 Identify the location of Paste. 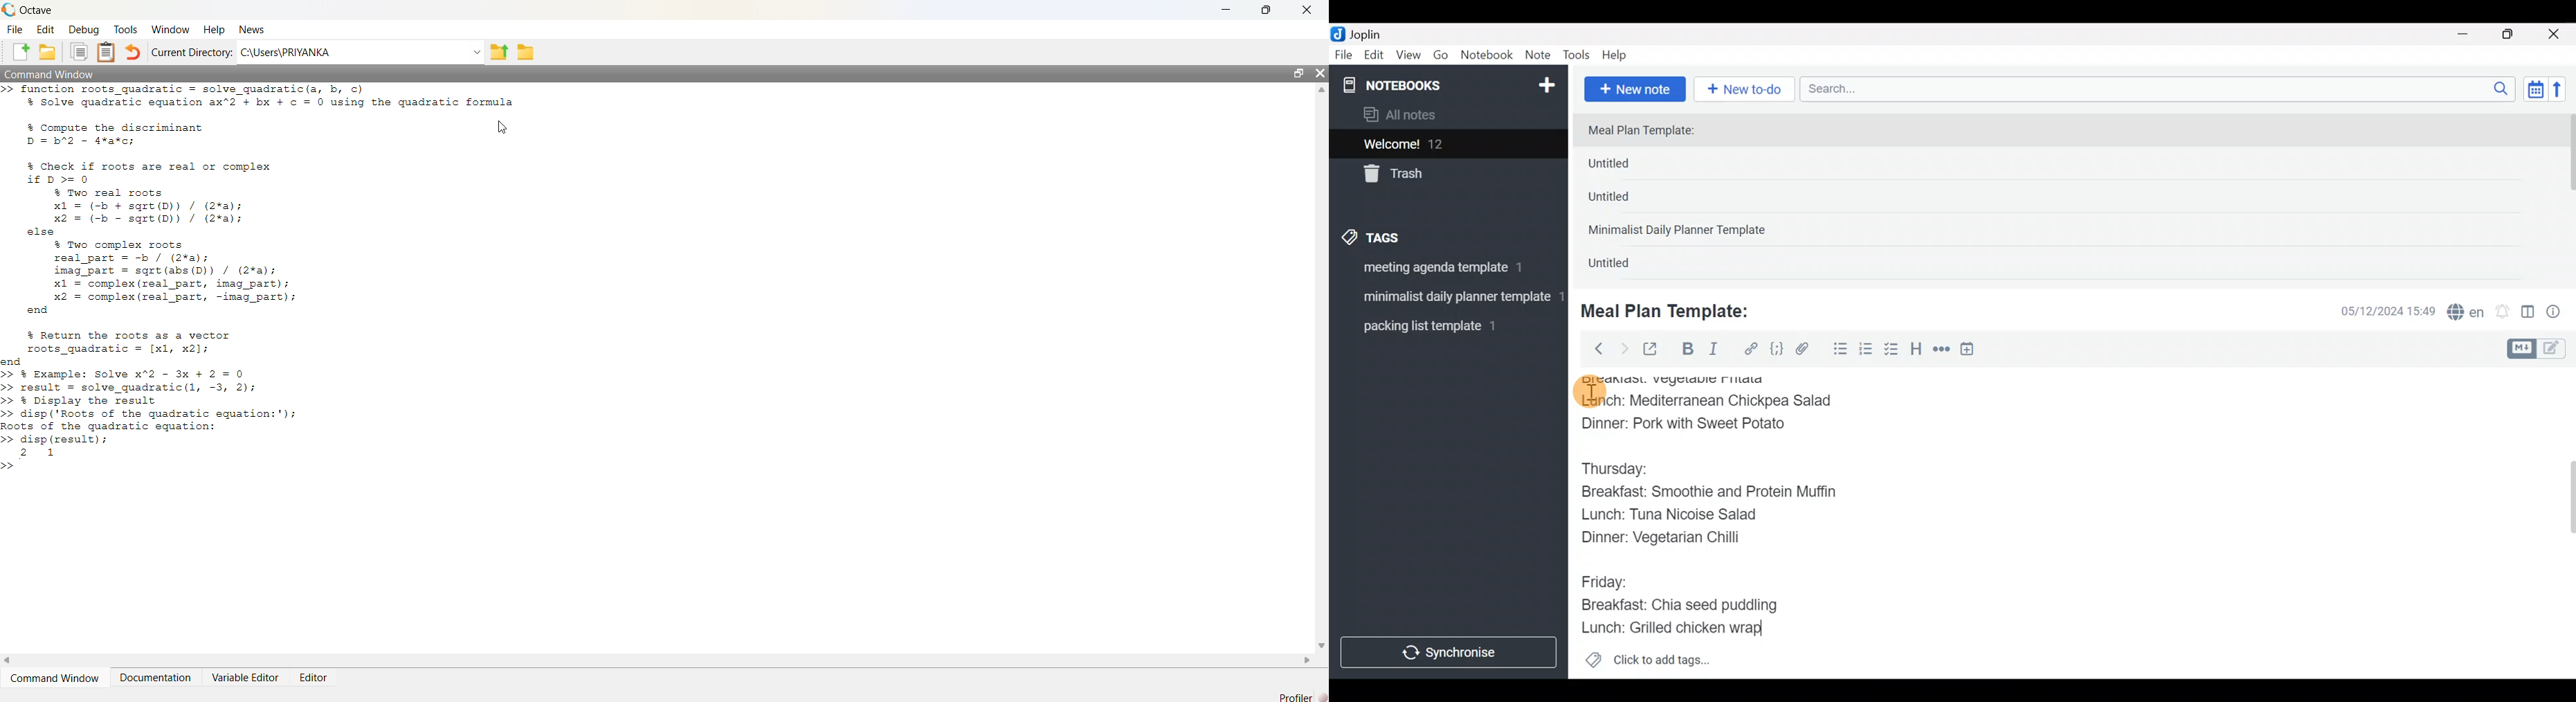
(108, 52).